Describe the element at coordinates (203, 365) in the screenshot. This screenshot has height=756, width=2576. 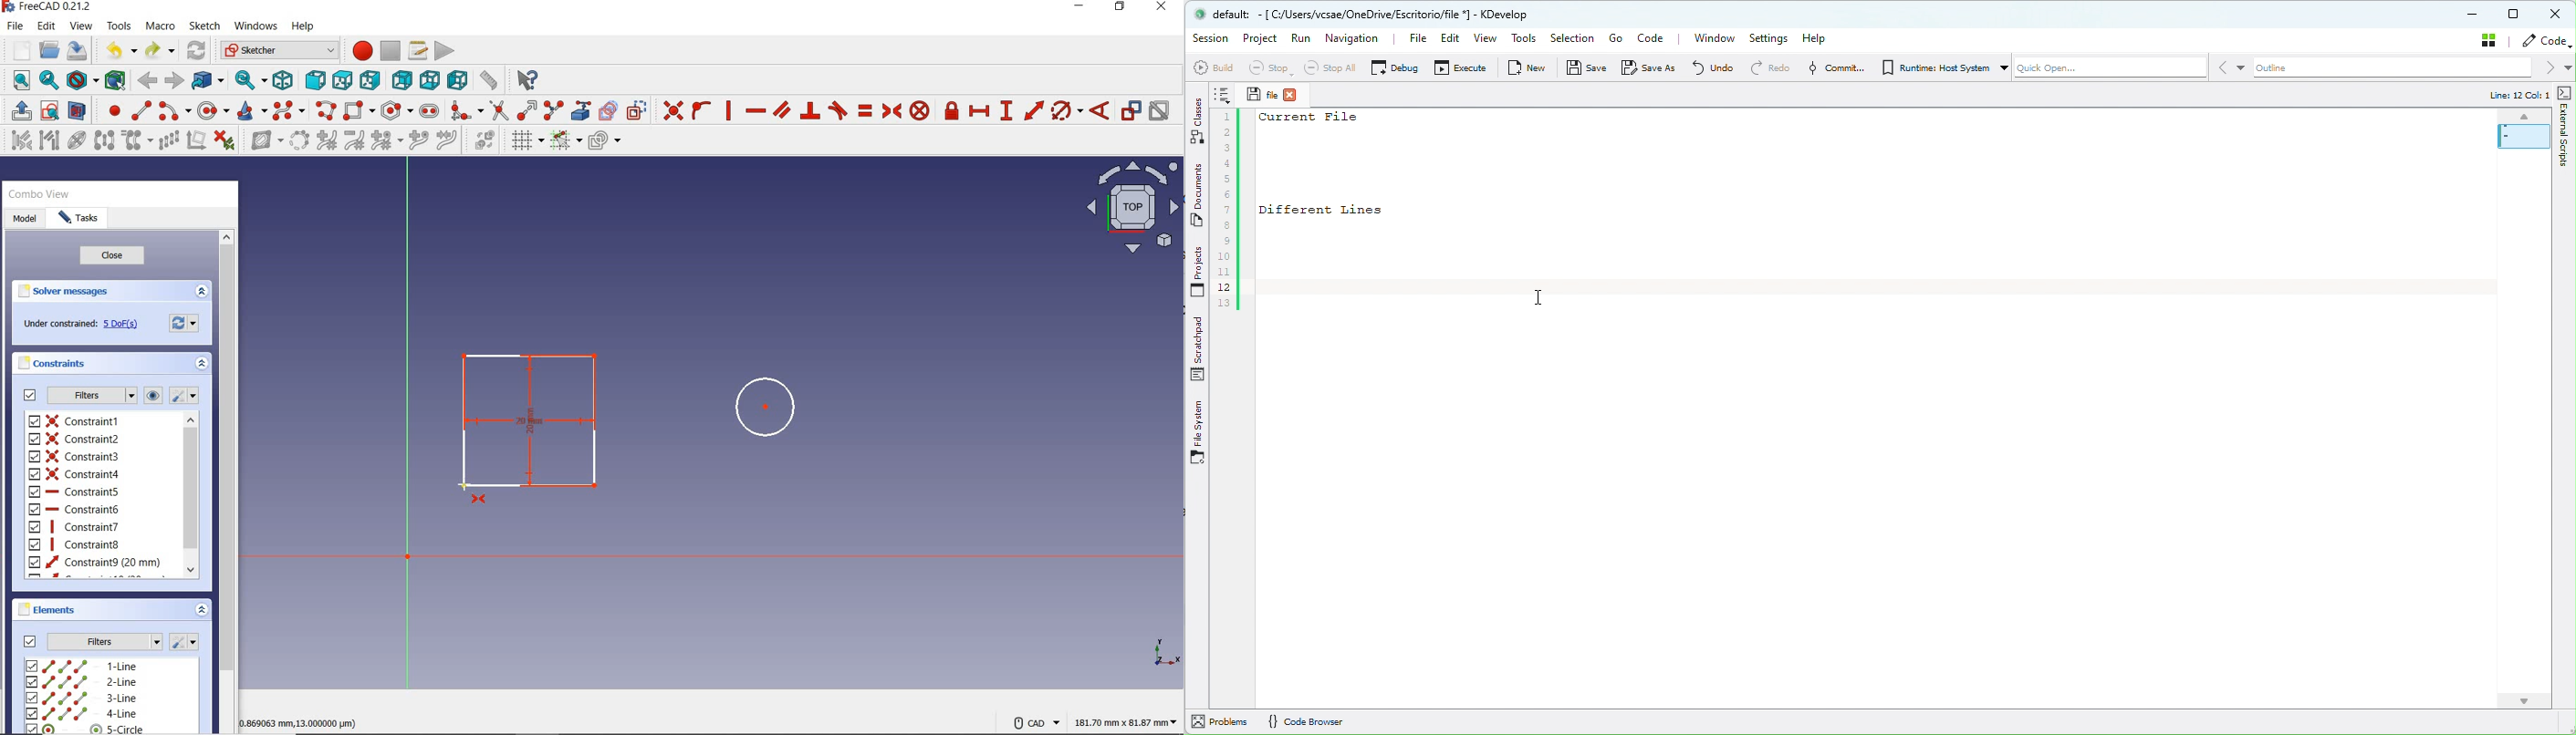
I see `expand` at that location.